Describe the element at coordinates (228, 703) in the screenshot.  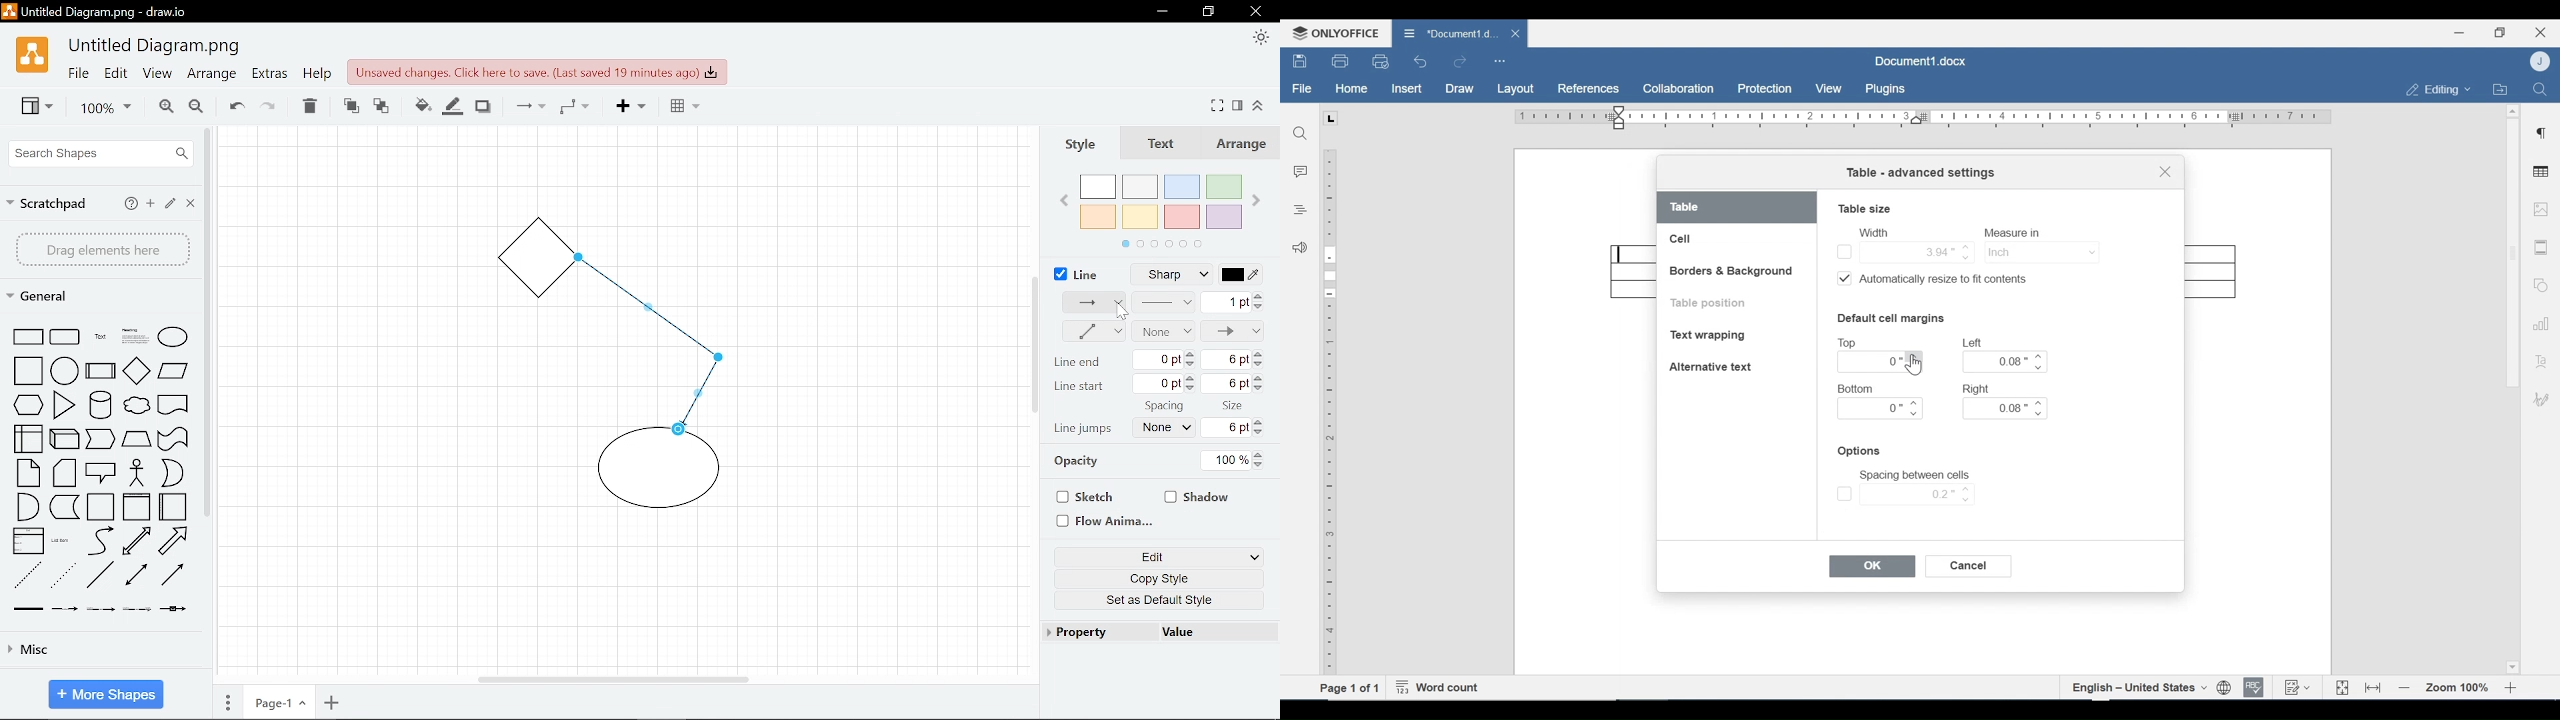
I see `pages` at that location.